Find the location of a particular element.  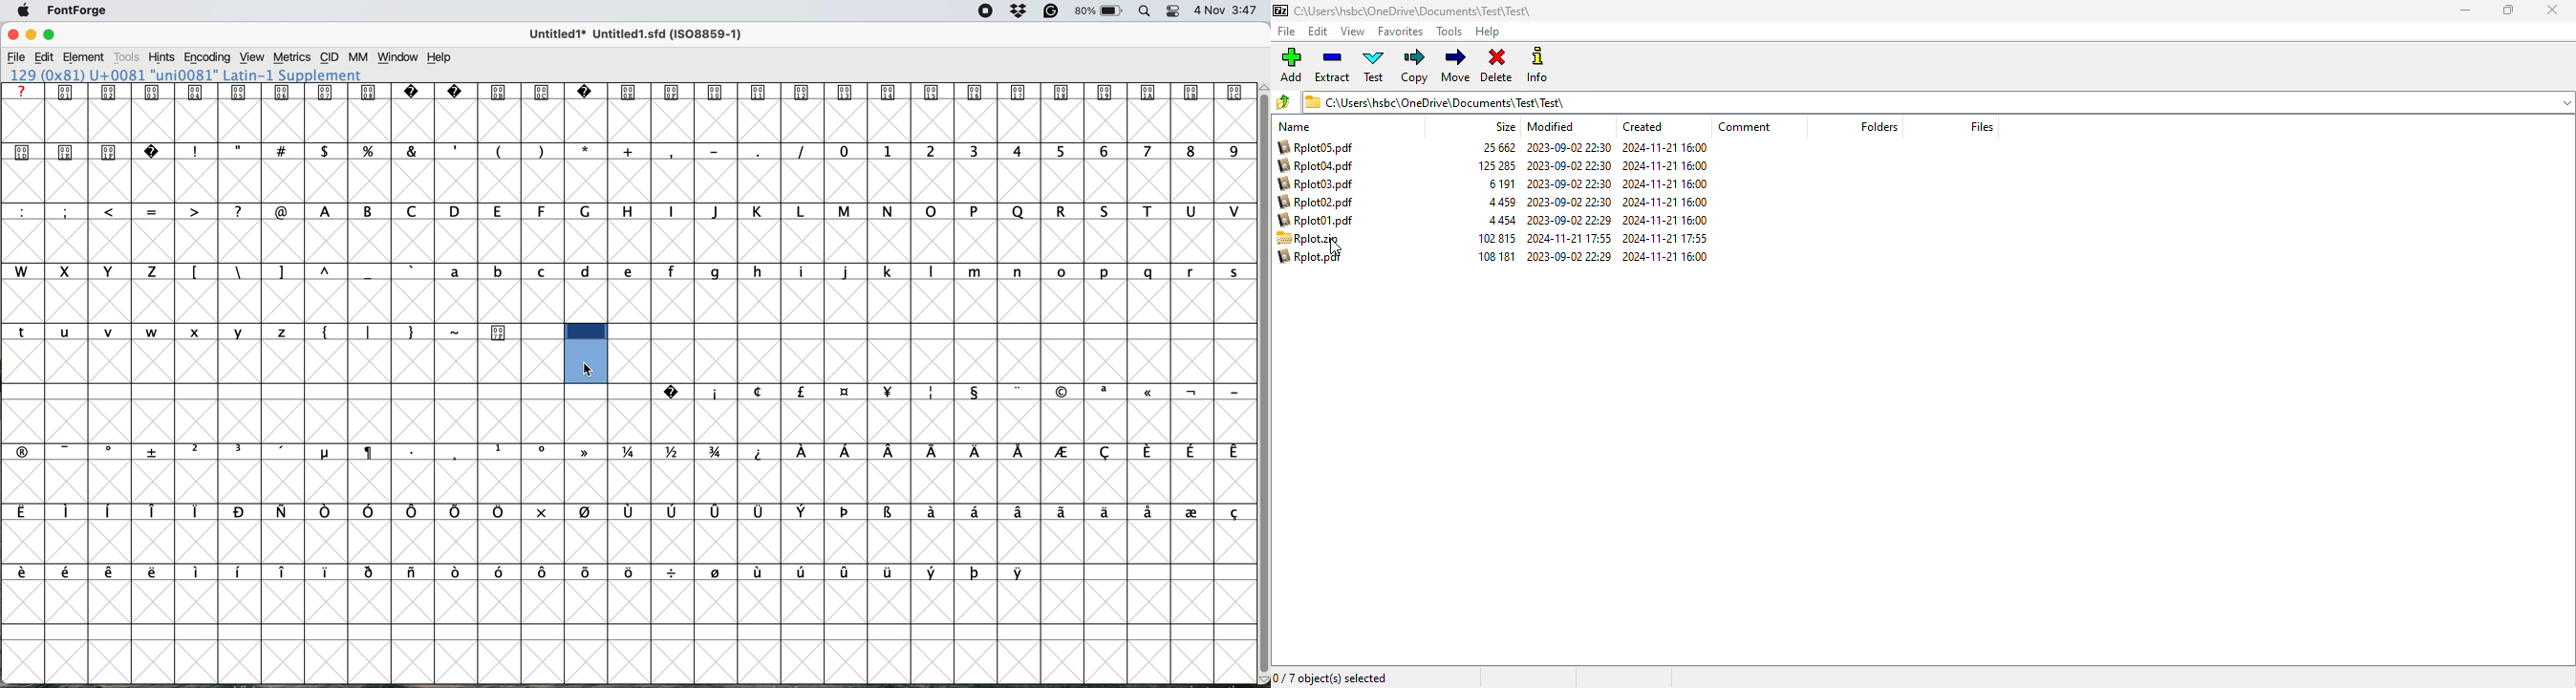

C:\Users\hsbc\OneDrive\Documents\Test\Test\ is located at coordinates (1414, 11).